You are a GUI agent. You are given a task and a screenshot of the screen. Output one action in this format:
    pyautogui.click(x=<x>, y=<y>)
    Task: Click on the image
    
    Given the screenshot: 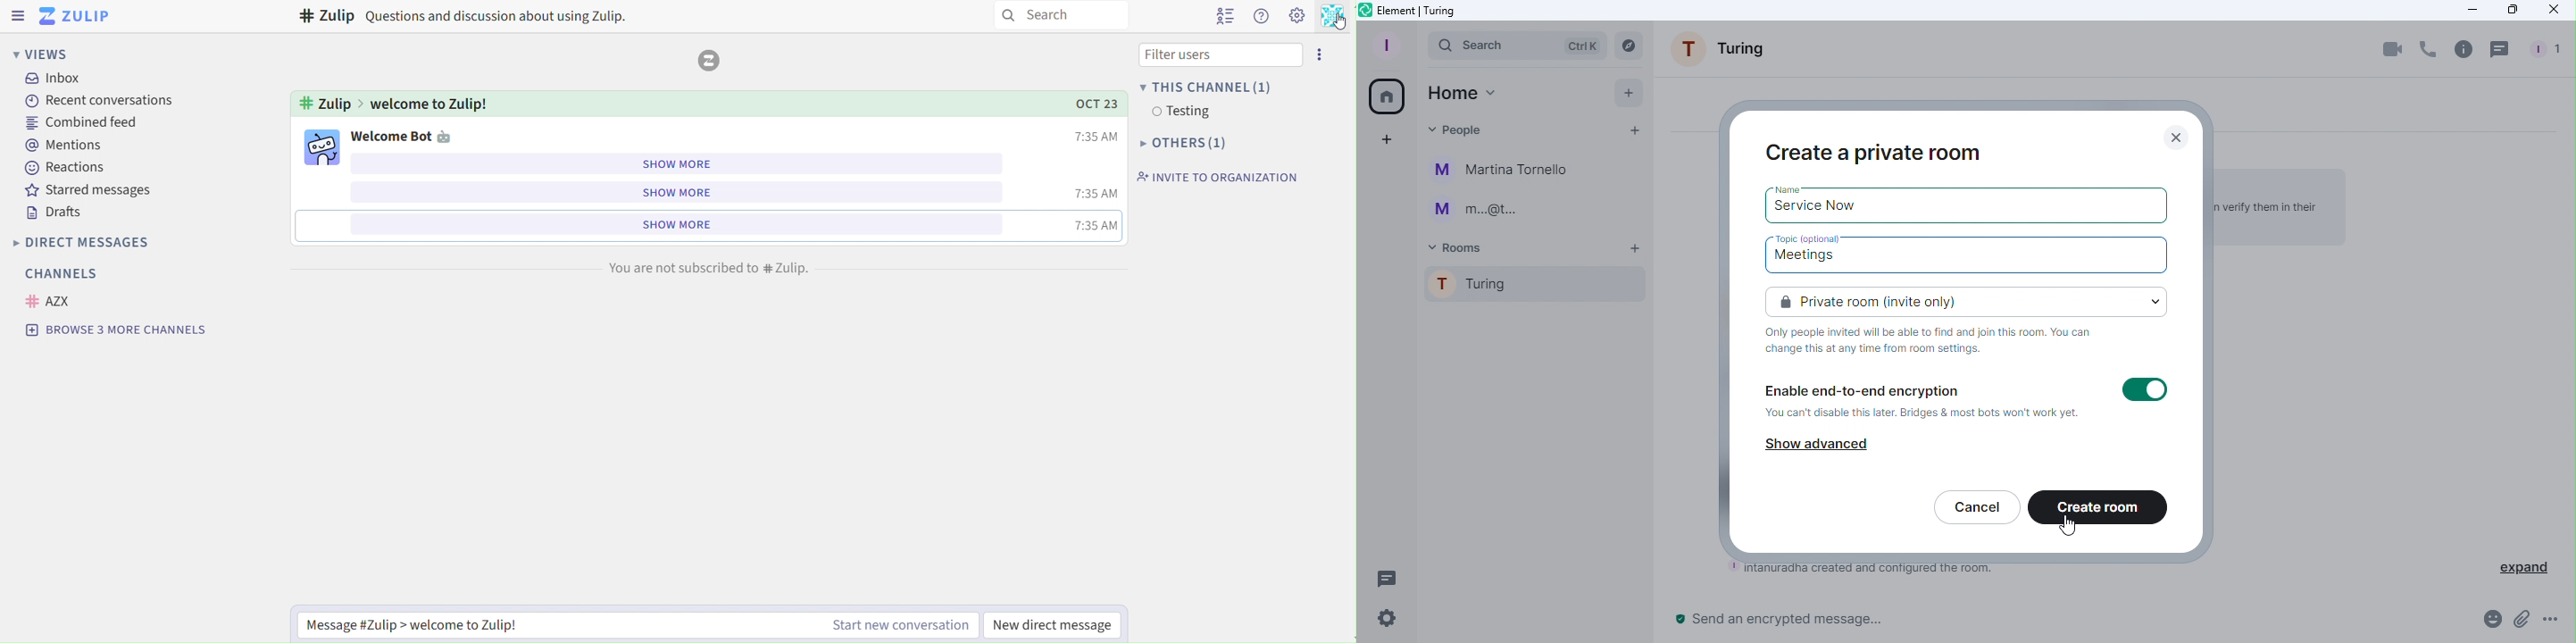 What is the action you would take?
    pyautogui.click(x=320, y=146)
    